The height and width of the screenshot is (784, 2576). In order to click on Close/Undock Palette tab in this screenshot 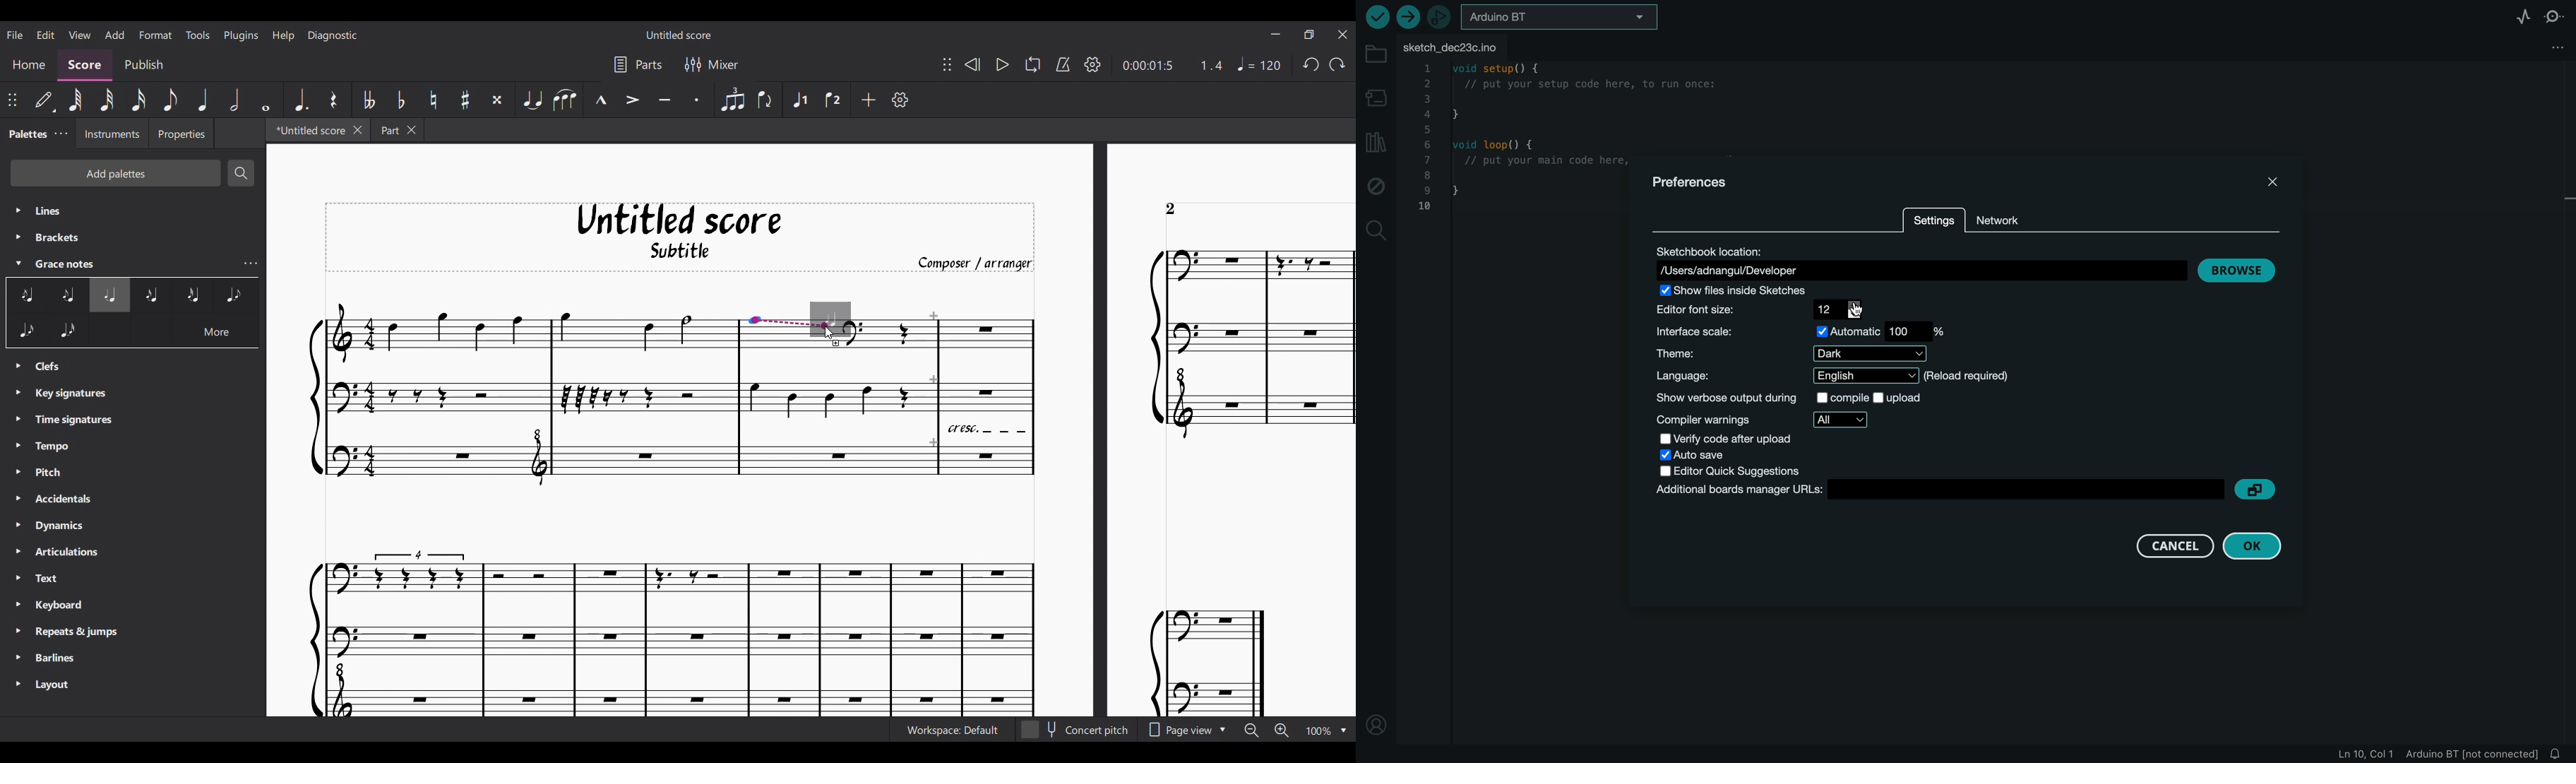, I will do `click(61, 134)`.